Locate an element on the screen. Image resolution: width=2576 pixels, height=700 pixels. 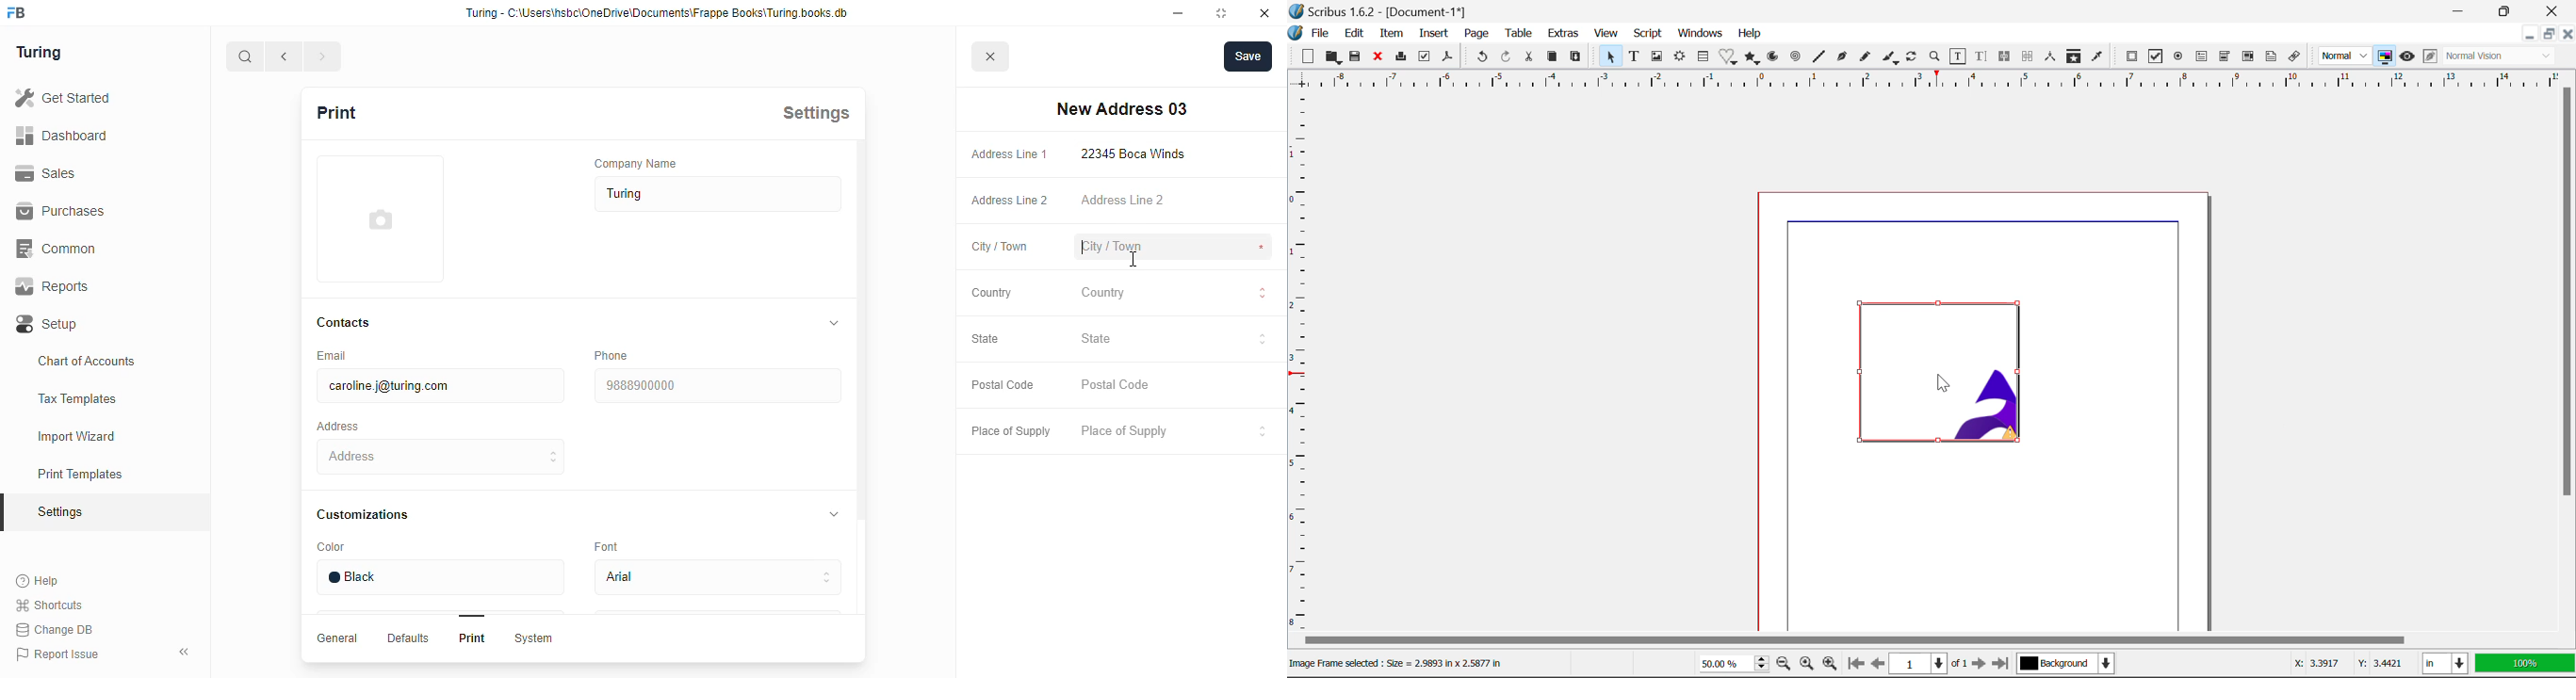
Preflight Verifier is located at coordinates (1425, 56).